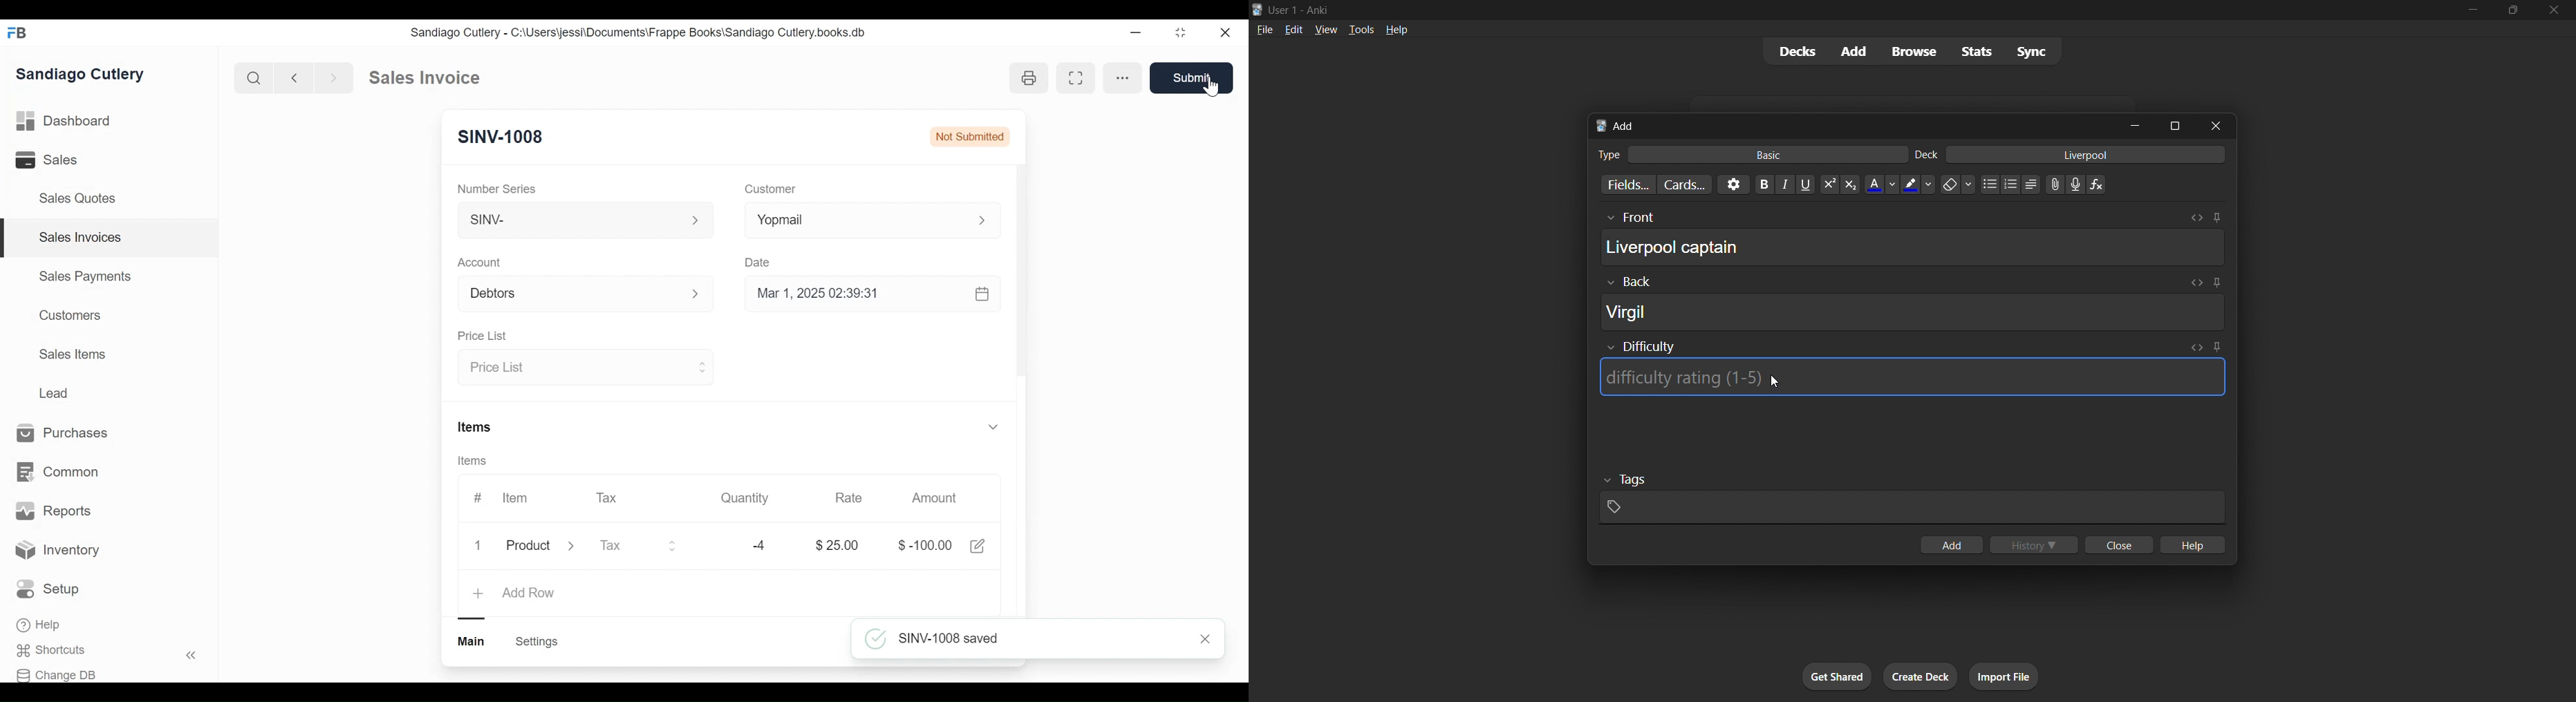 This screenshot has width=2576, height=728. What do you see at coordinates (2216, 348) in the screenshot?
I see `Toggle sticky` at bounding box center [2216, 348].